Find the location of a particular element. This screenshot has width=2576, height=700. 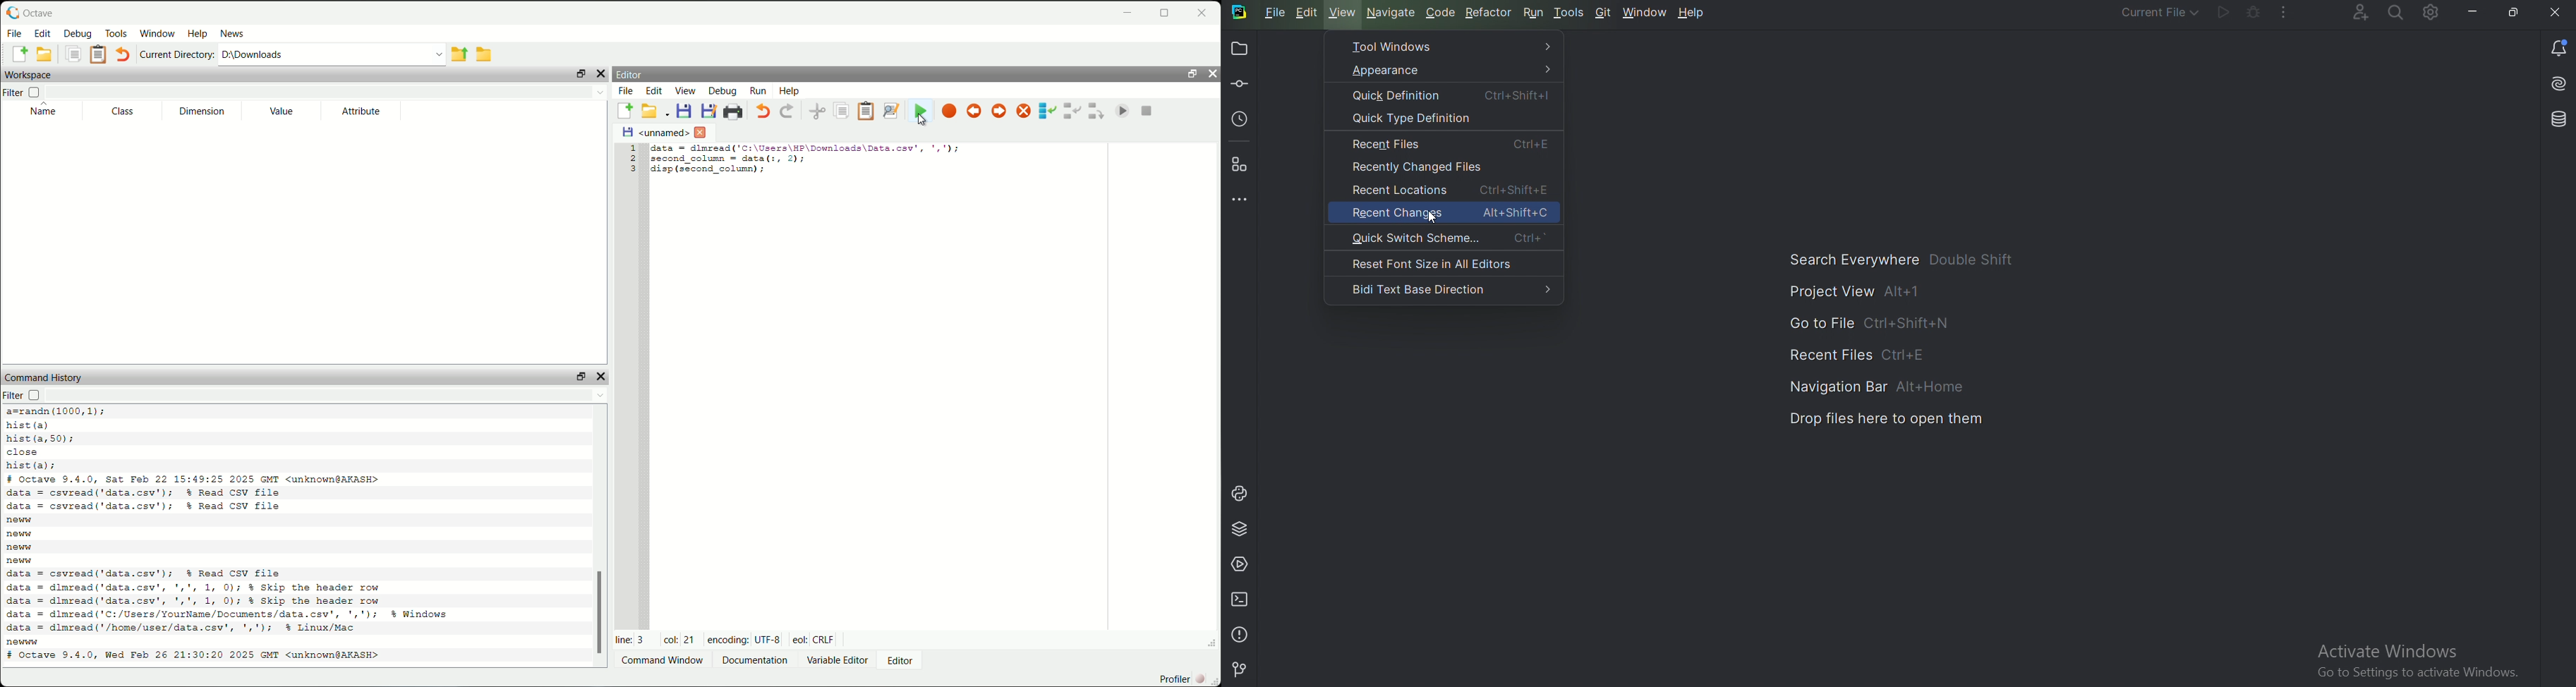

logo is located at coordinates (10, 12).